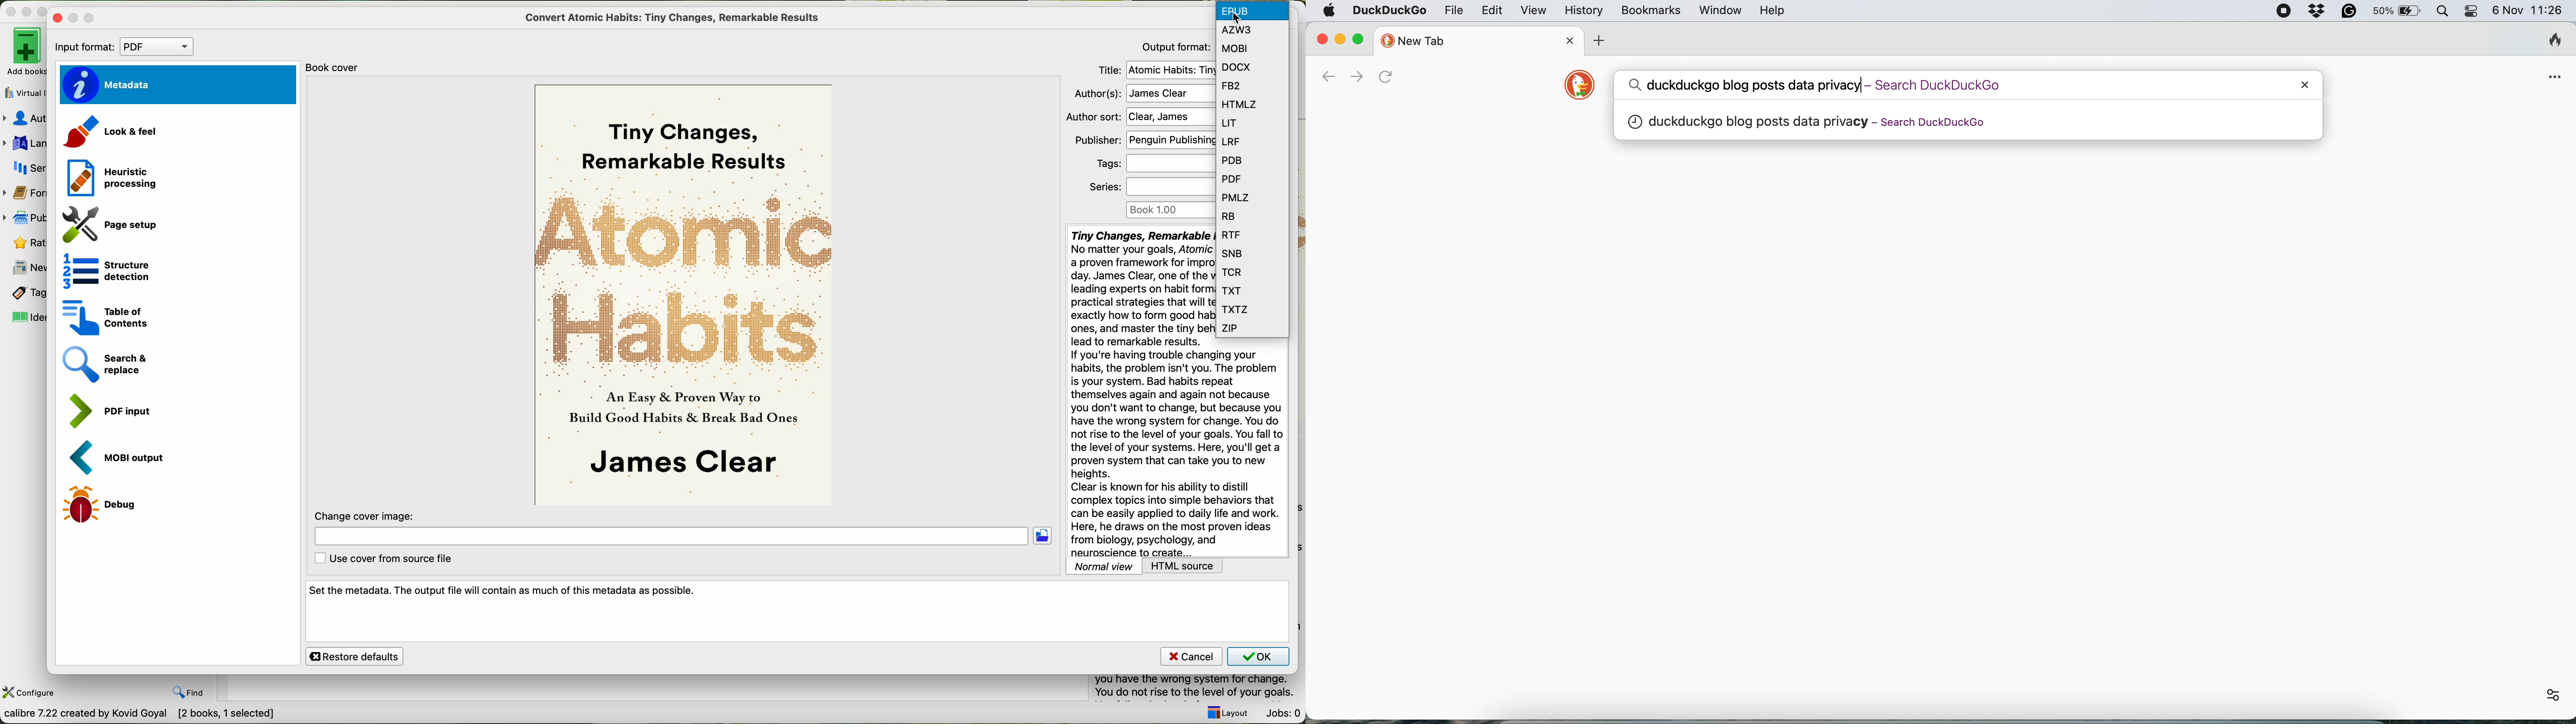 This screenshot has width=2576, height=728. I want to click on normal view, so click(1104, 566).